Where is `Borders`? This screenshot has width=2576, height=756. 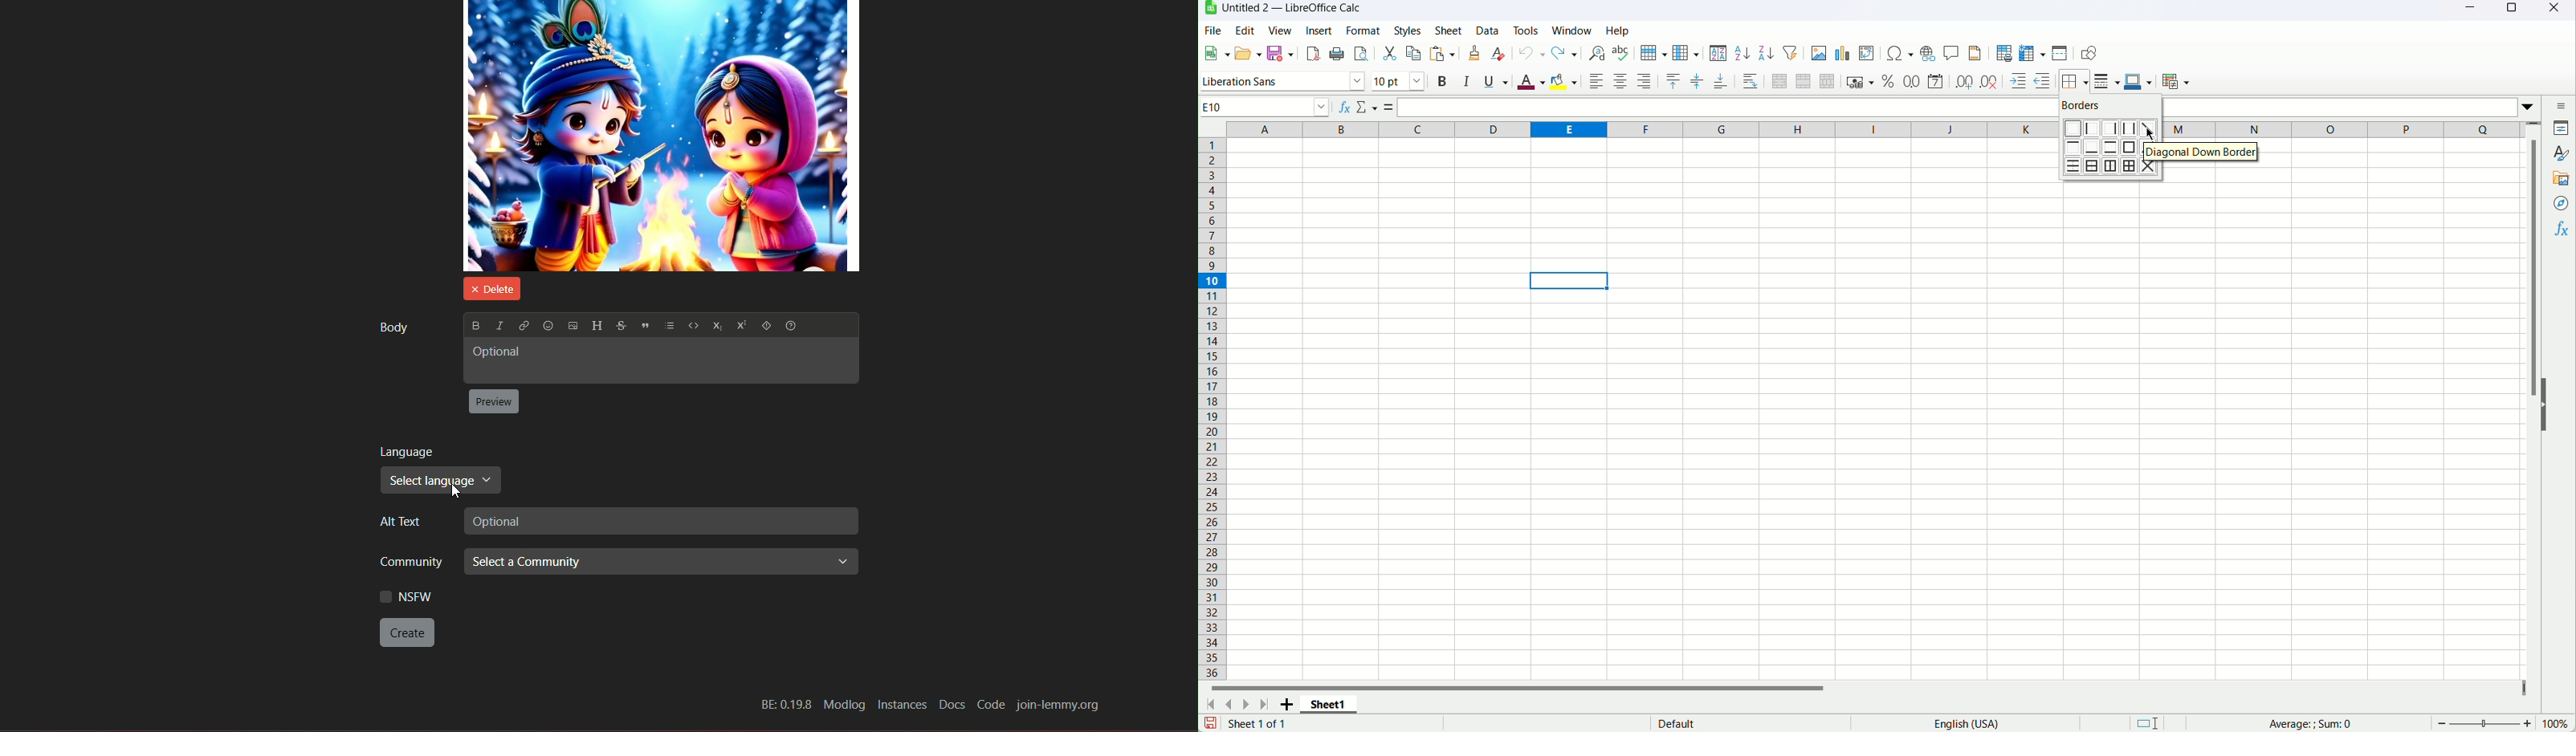 Borders is located at coordinates (2073, 81).